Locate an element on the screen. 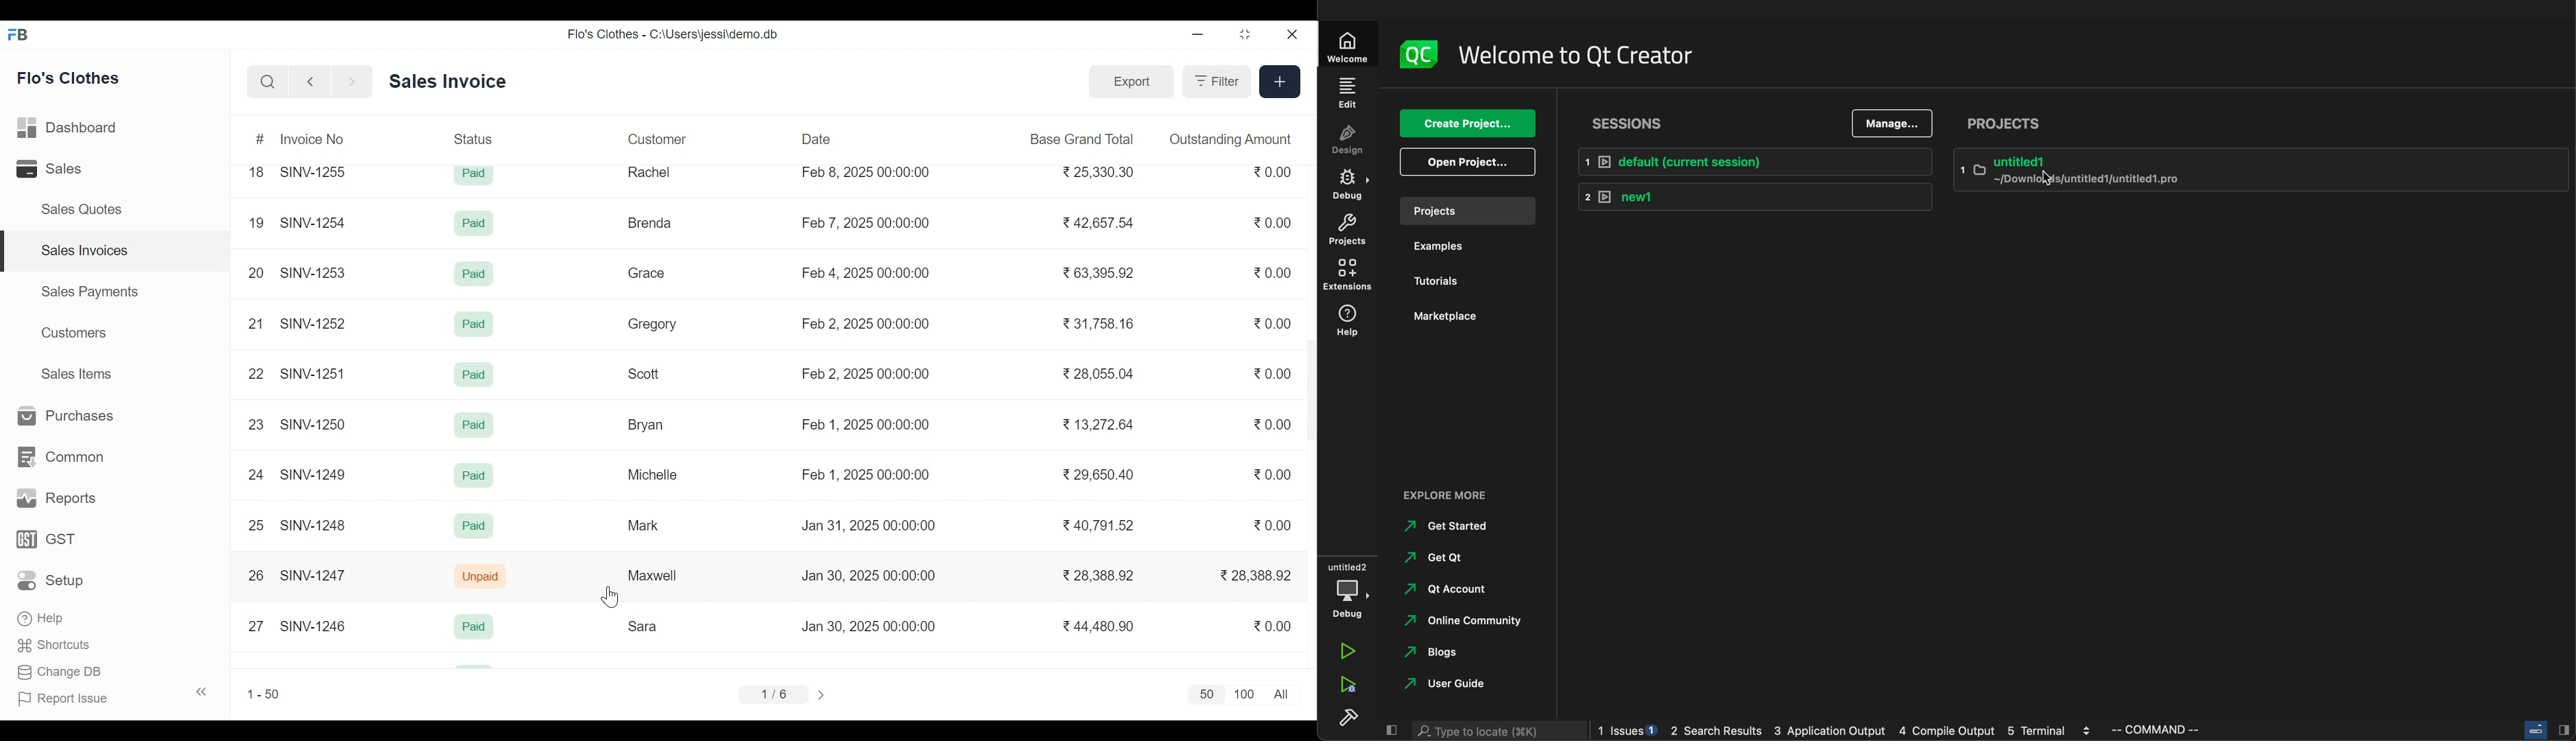 The height and width of the screenshot is (756, 2576). 18 is located at coordinates (257, 172).